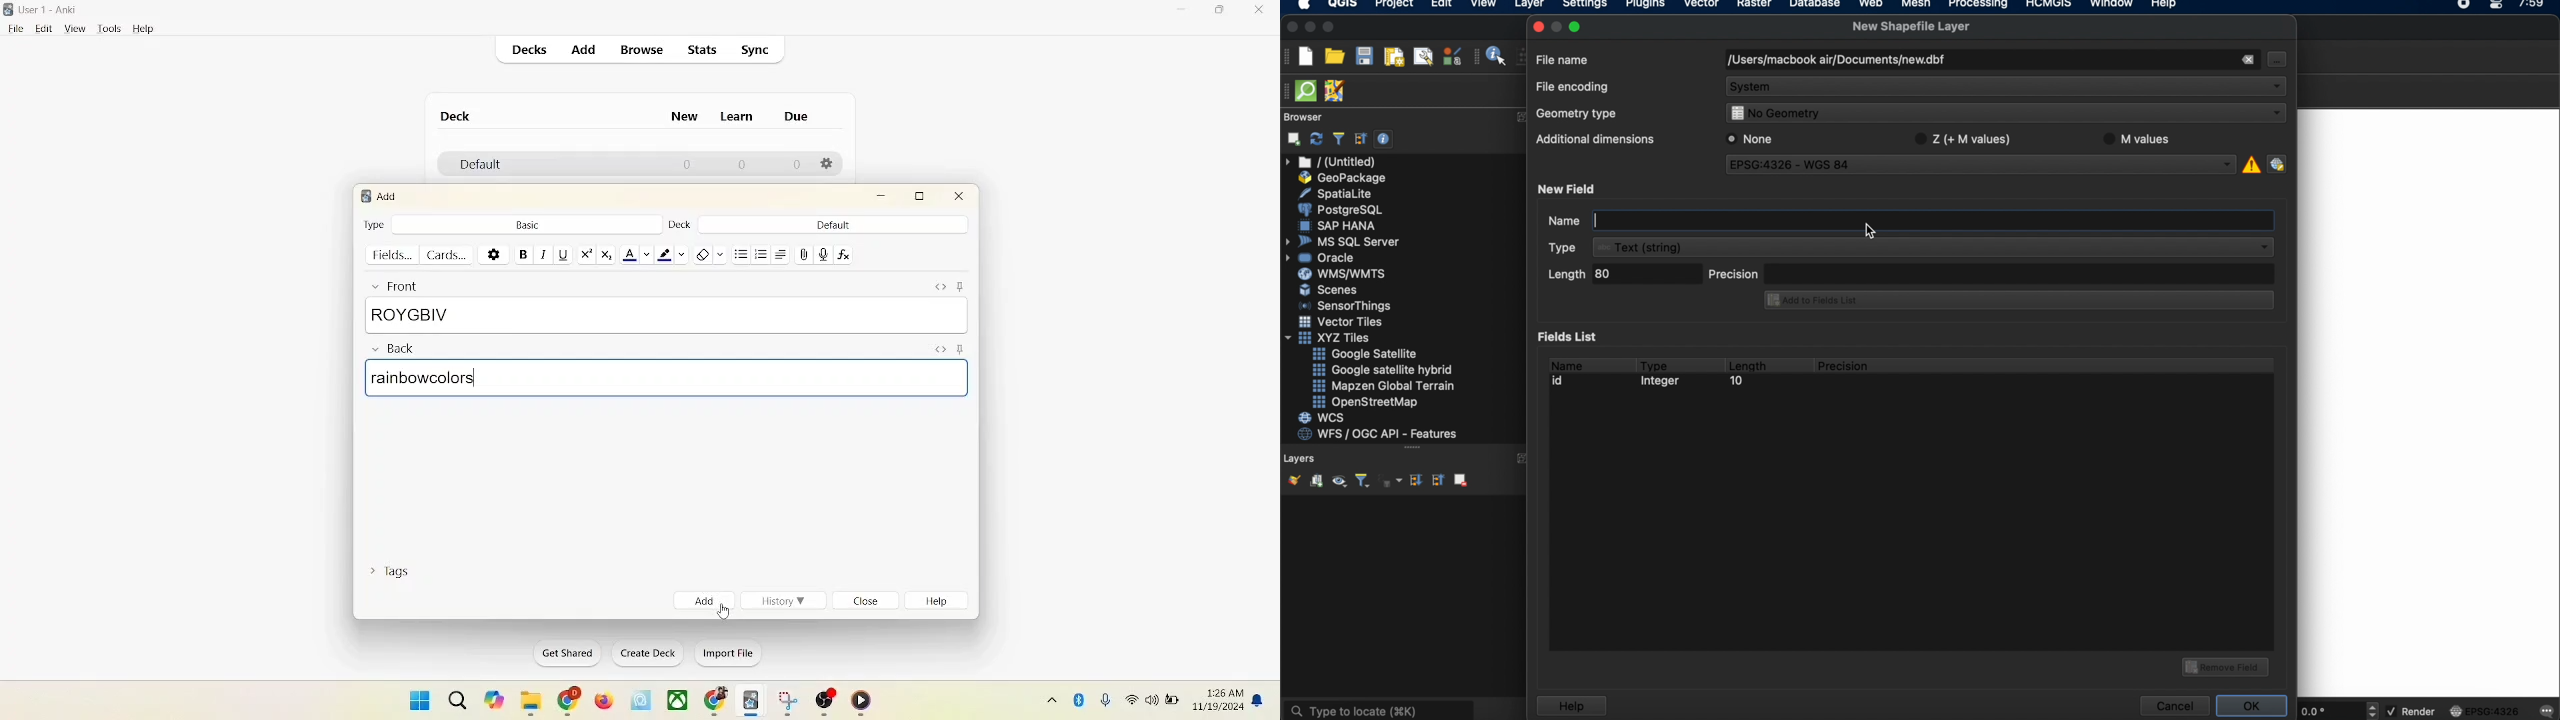 The height and width of the screenshot is (728, 2576). What do you see at coordinates (1288, 90) in the screenshot?
I see `hidden toolbar` at bounding box center [1288, 90].